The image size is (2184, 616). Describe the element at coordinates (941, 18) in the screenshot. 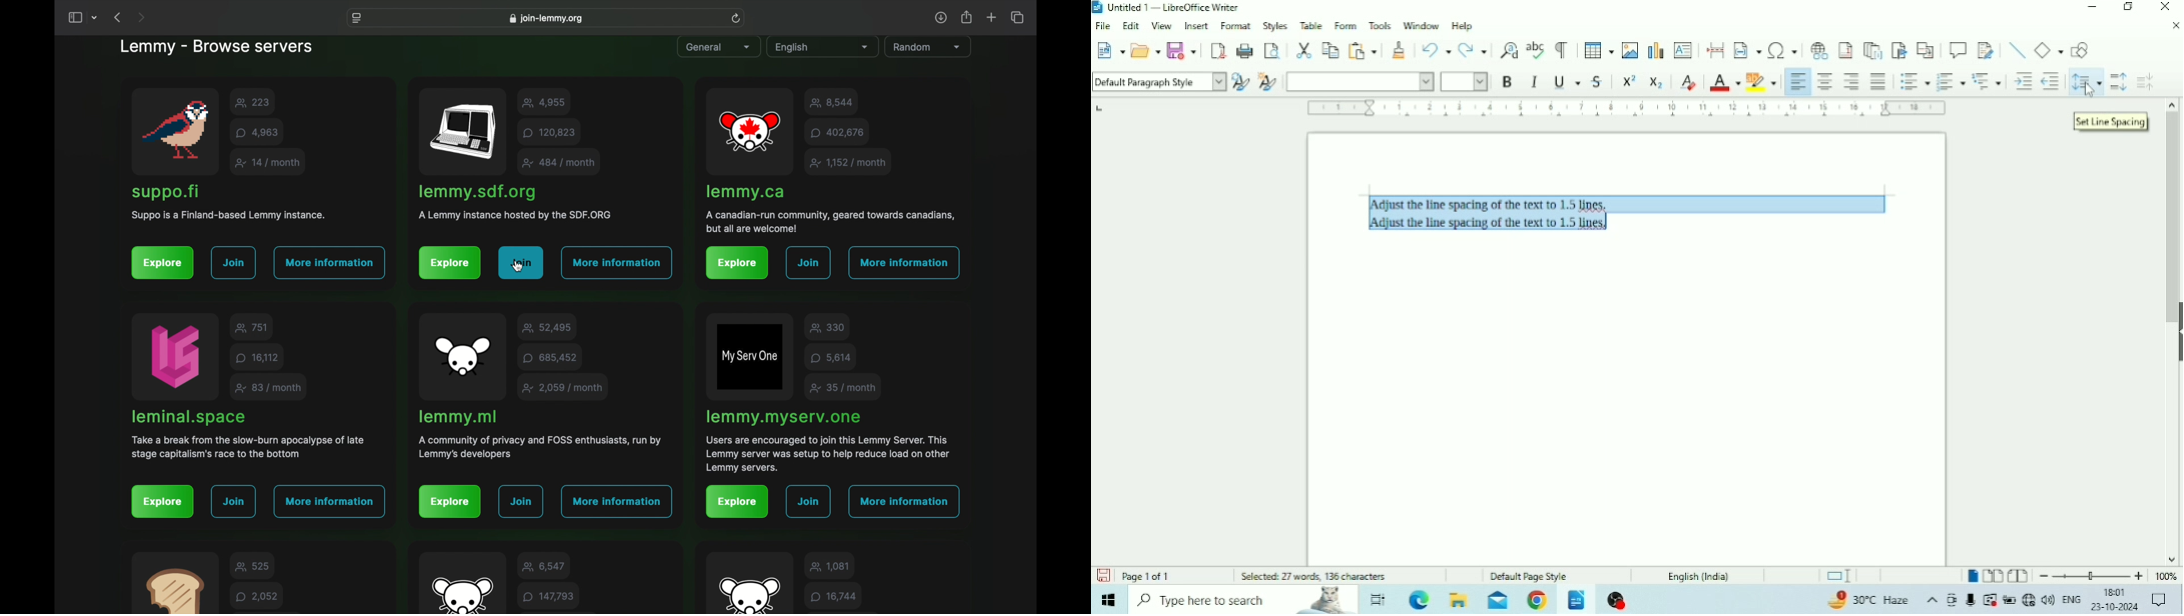

I see `share` at that location.